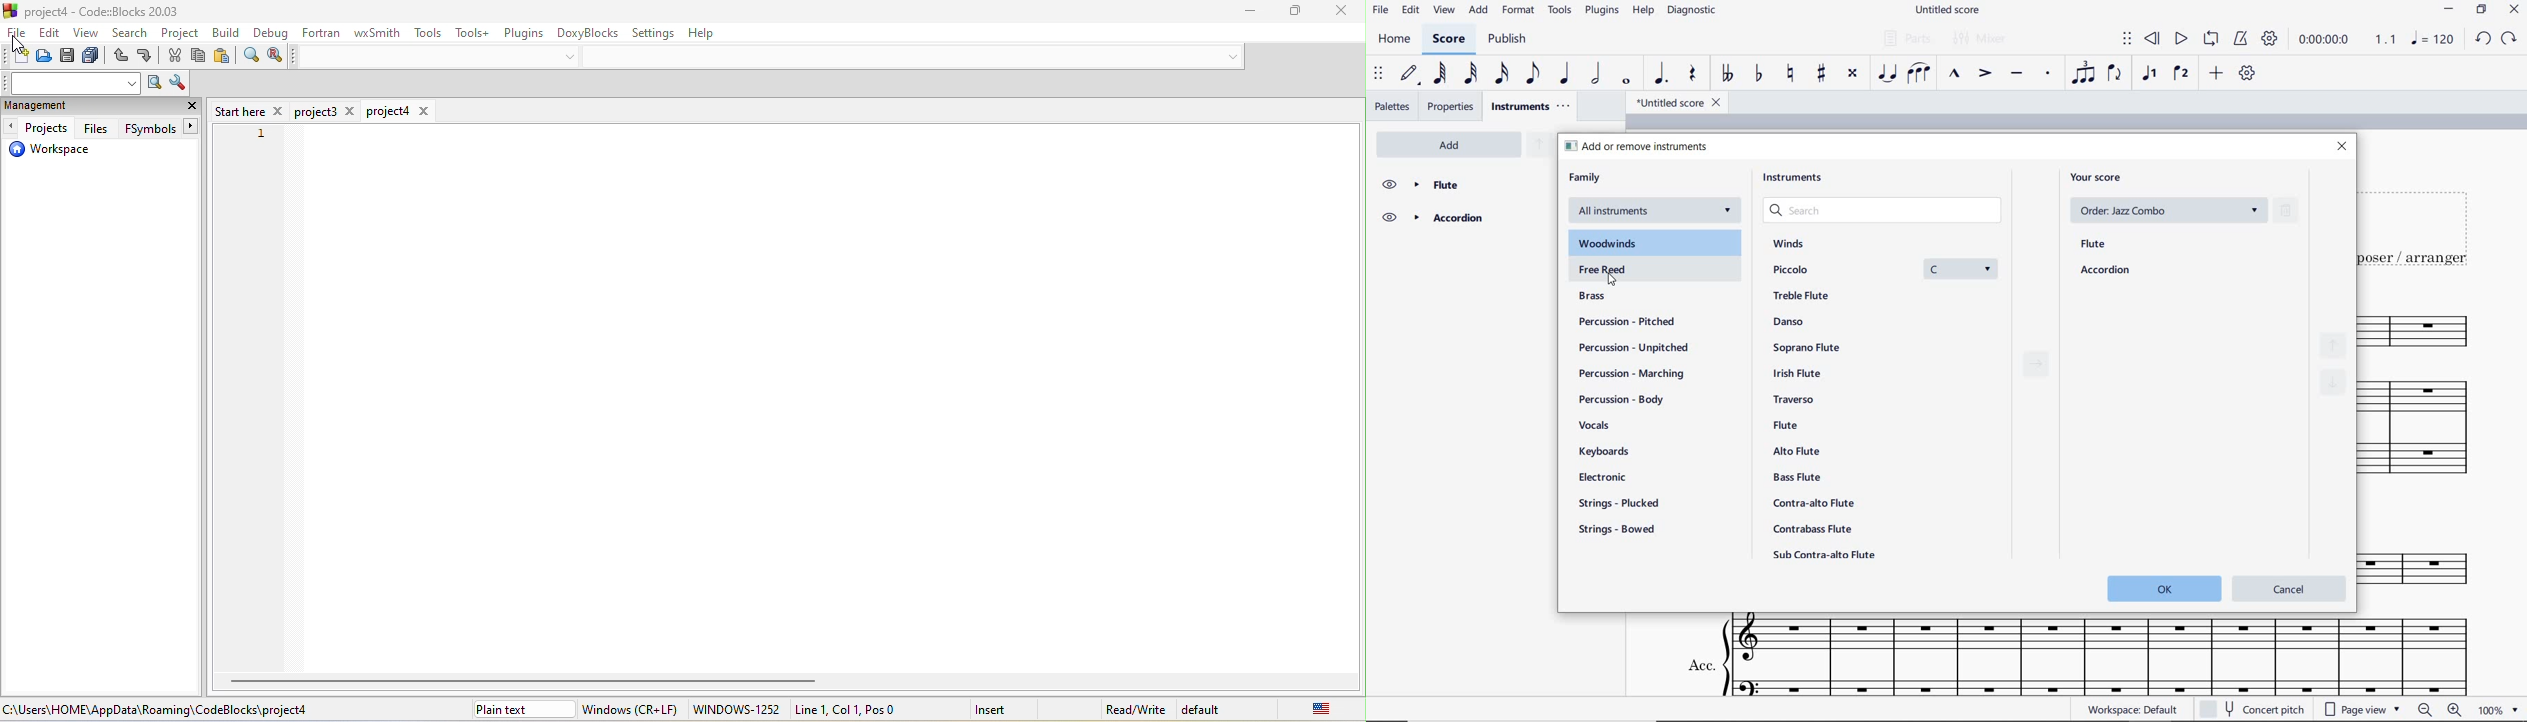  What do you see at coordinates (1233, 55) in the screenshot?
I see `down` at bounding box center [1233, 55].